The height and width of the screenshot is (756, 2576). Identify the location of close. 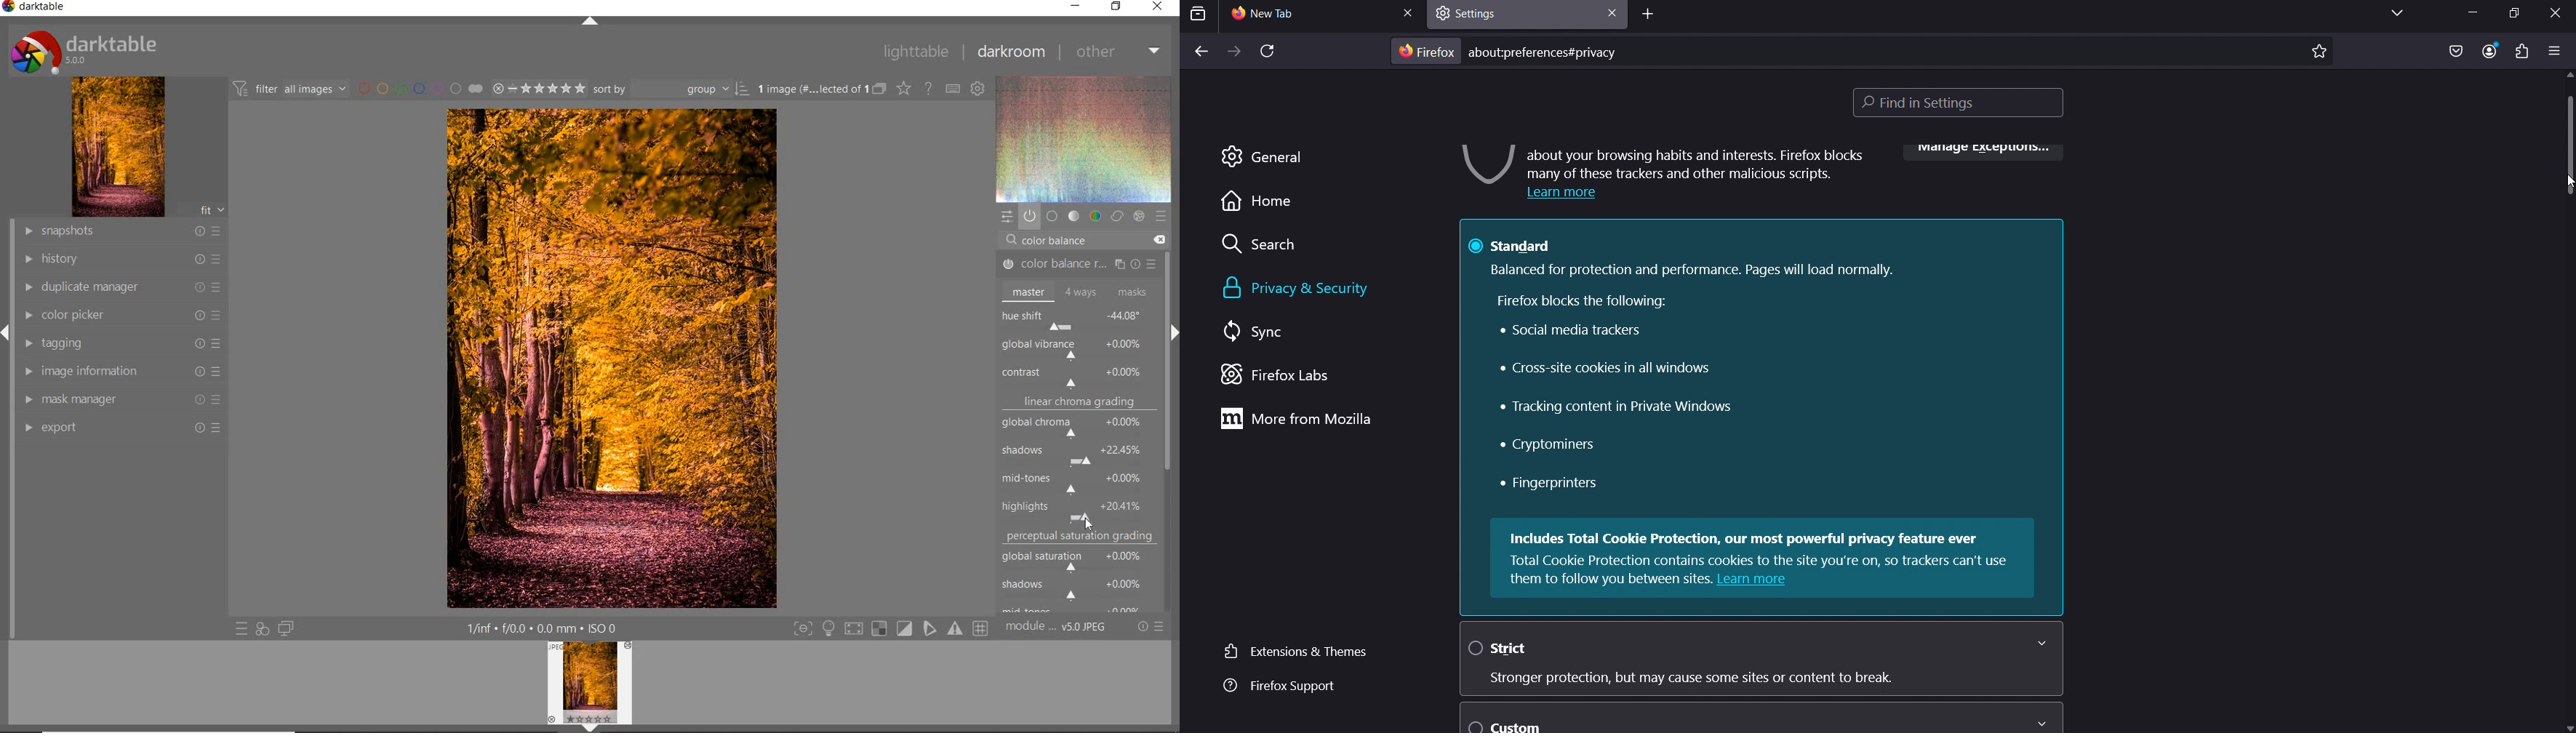
(1408, 12).